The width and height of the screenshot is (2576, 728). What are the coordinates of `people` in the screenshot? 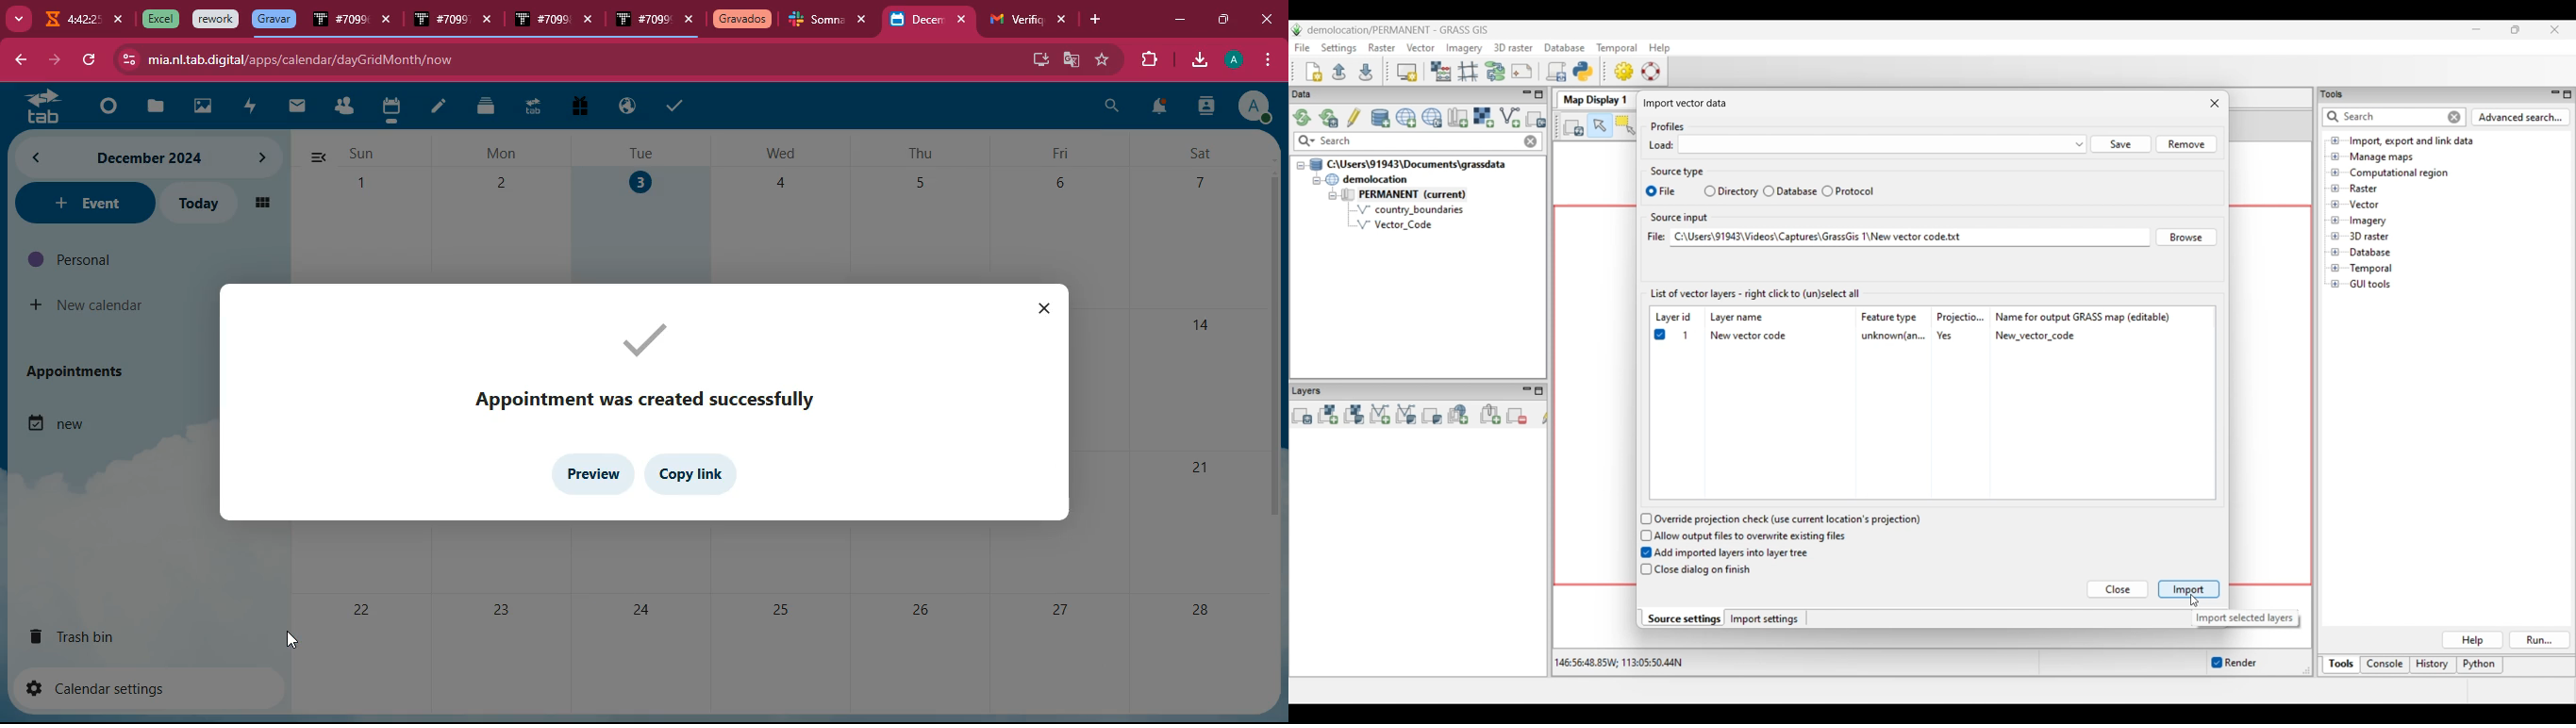 It's located at (343, 107).